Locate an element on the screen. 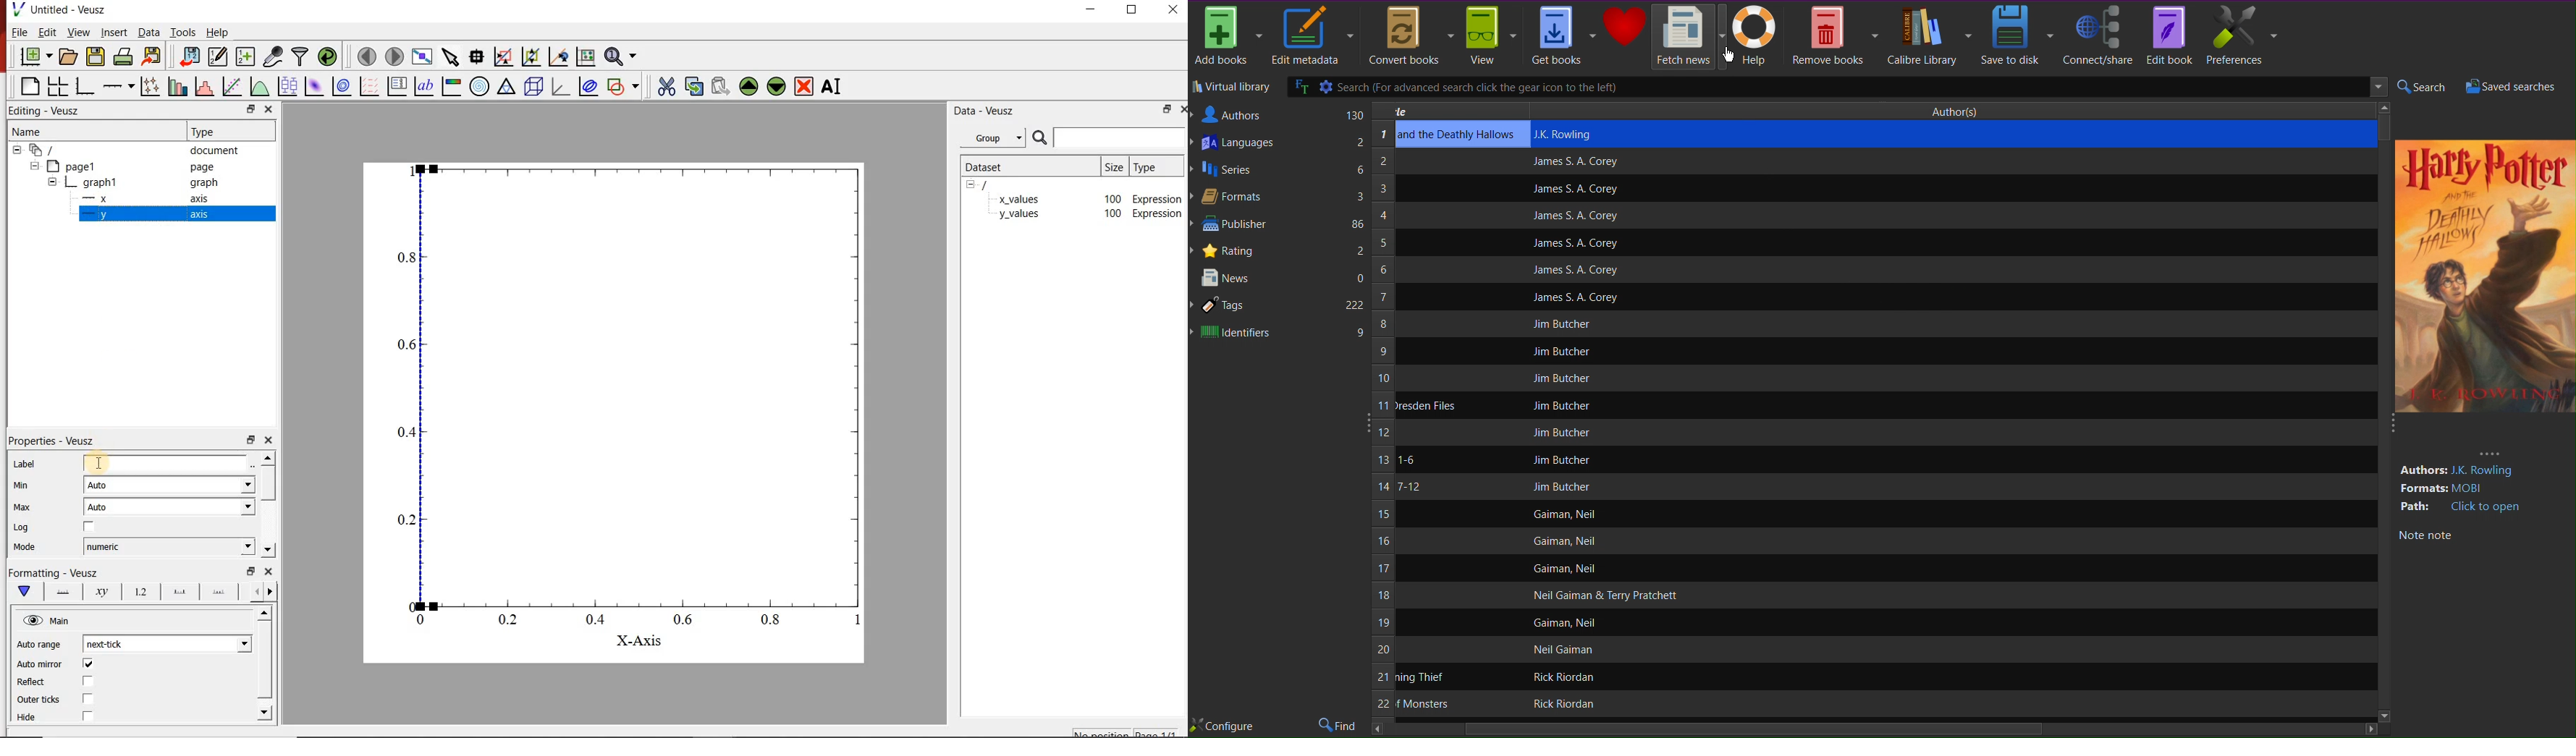 The image size is (2576, 756). Neil Gaiman & Terry Pratchet is located at coordinates (1602, 595).